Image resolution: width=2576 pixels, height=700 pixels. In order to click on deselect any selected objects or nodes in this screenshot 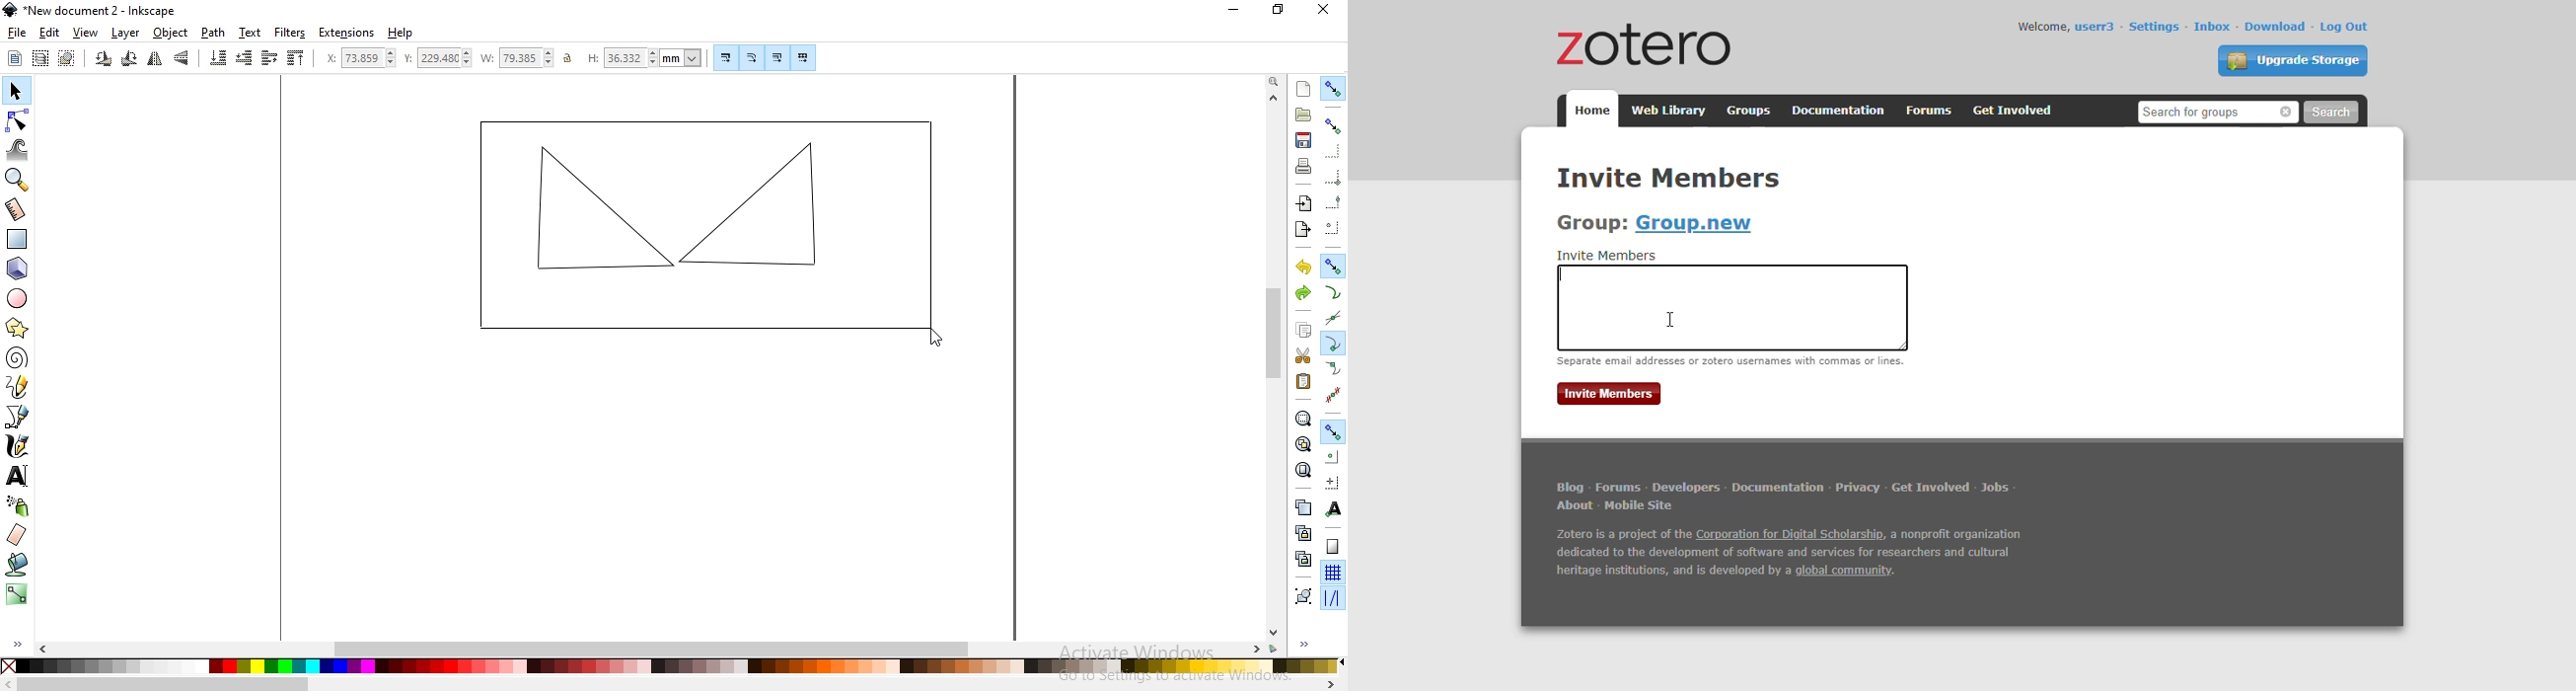, I will do `click(66, 59)`.